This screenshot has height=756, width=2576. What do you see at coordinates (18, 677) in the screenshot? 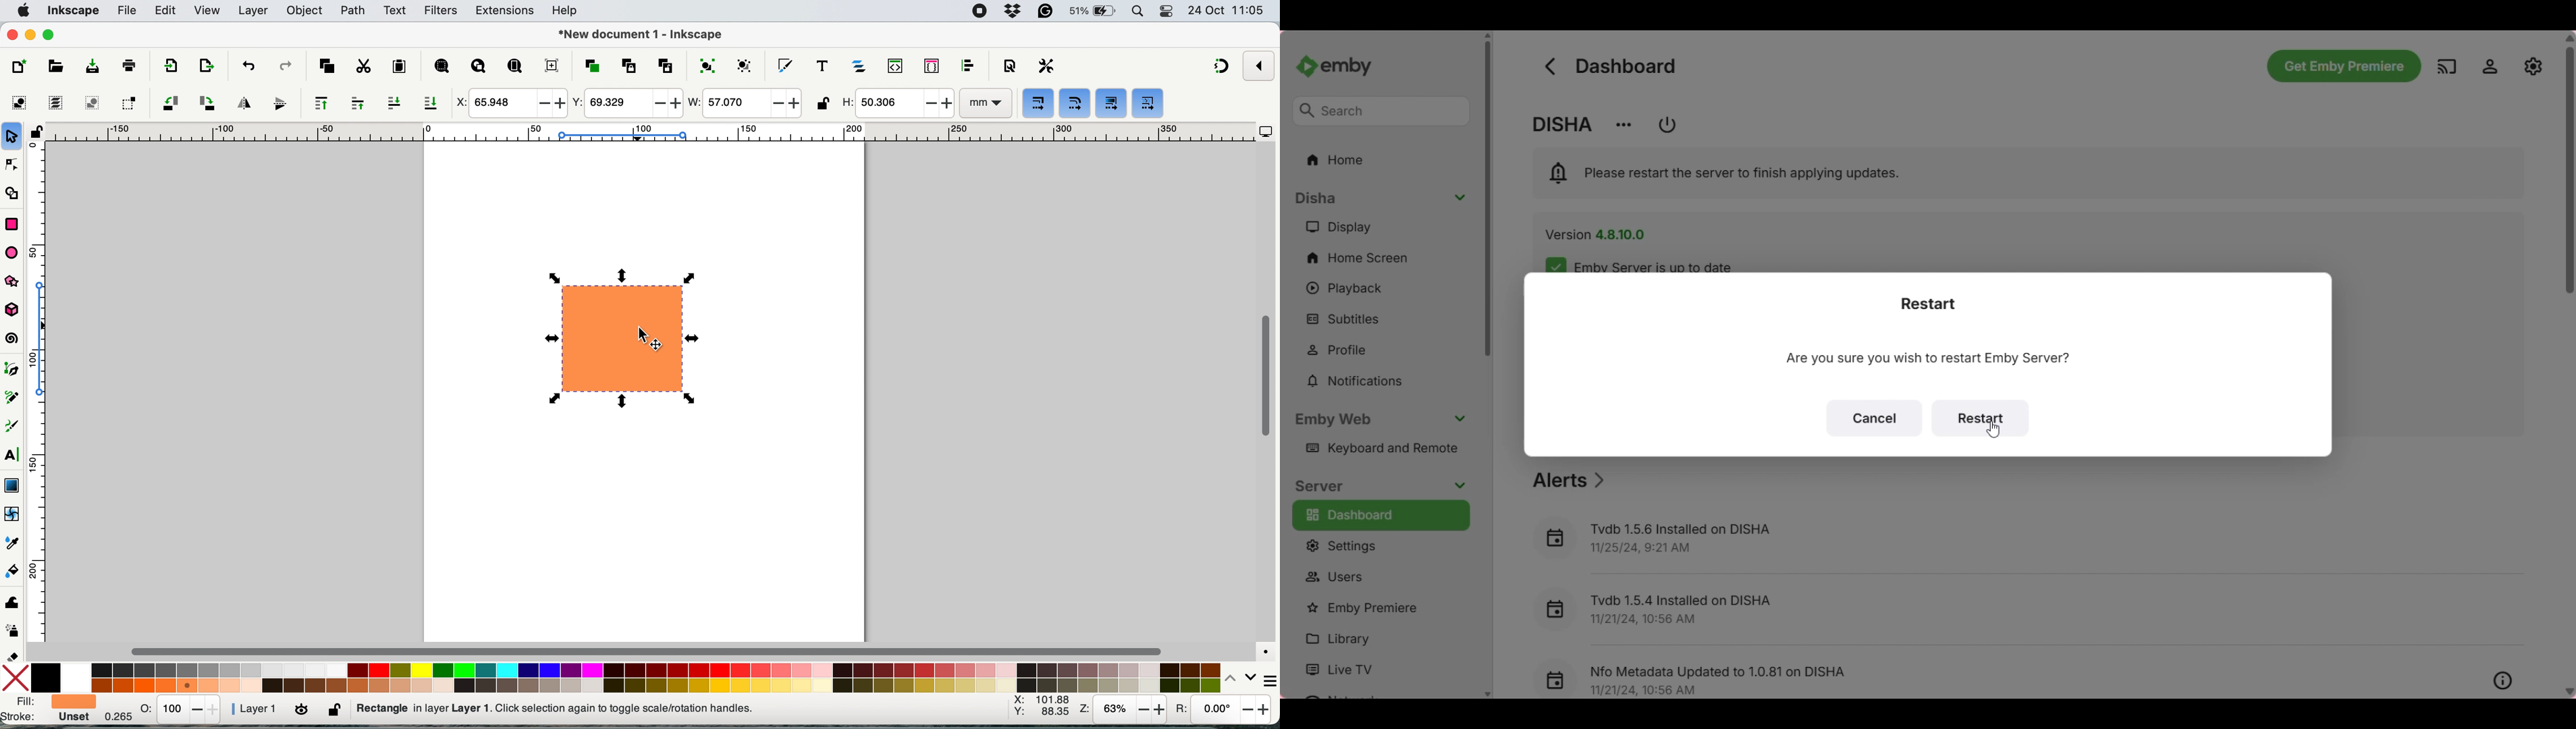
I see `no fill` at bounding box center [18, 677].